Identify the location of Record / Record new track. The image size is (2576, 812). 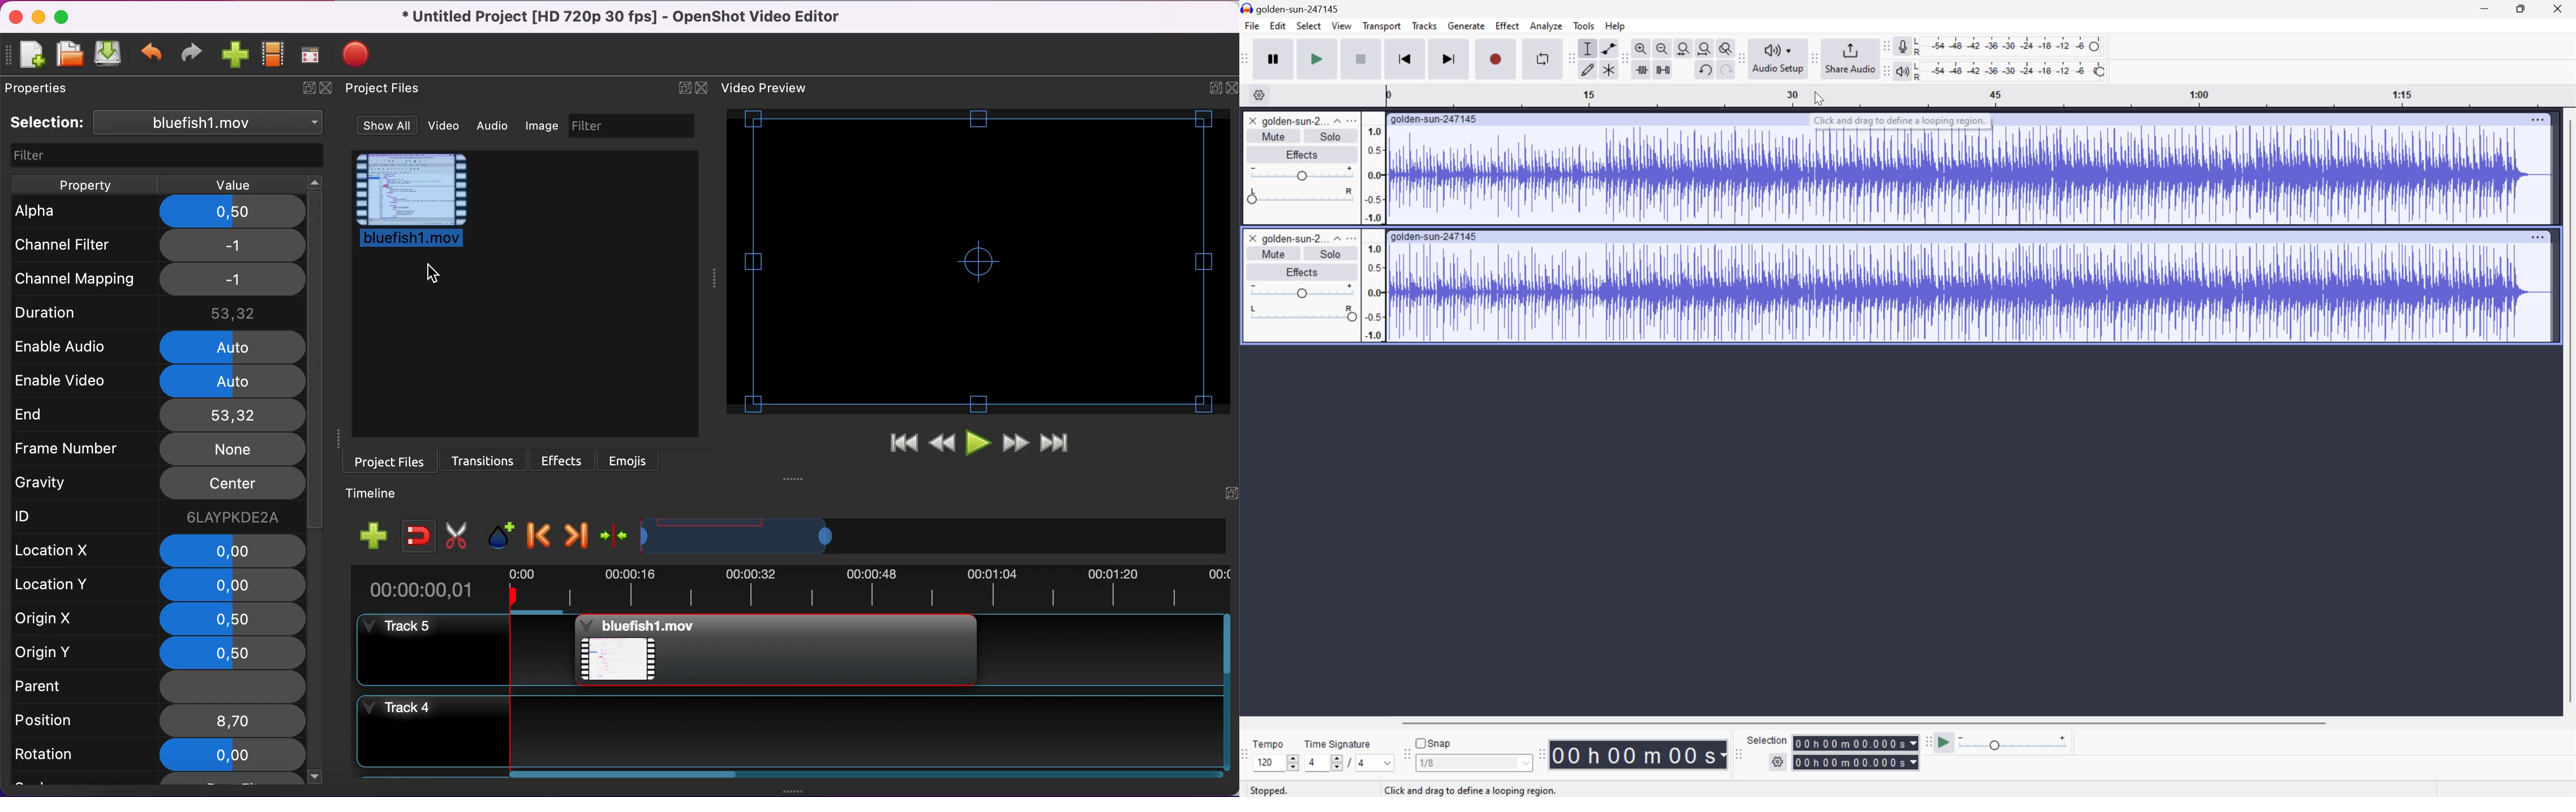
(1498, 60).